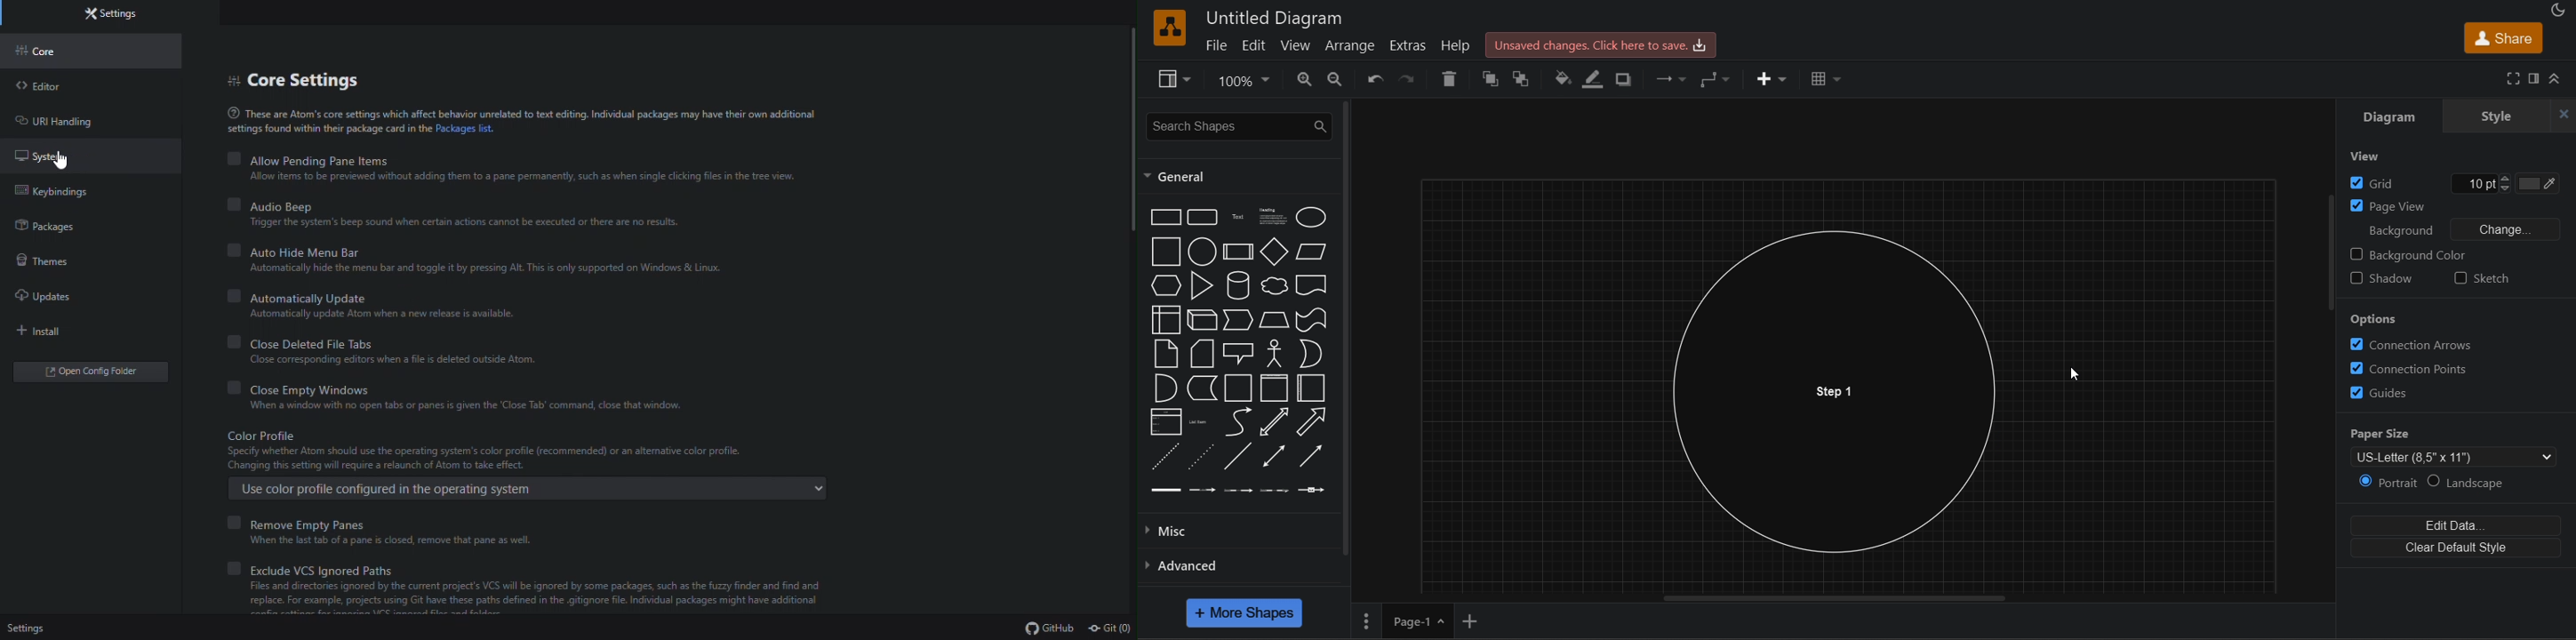 The width and height of the screenshot is (2576, 644). Describe the element at coordinates (1592, 79) in the screenshot. I see `underline` at that location.